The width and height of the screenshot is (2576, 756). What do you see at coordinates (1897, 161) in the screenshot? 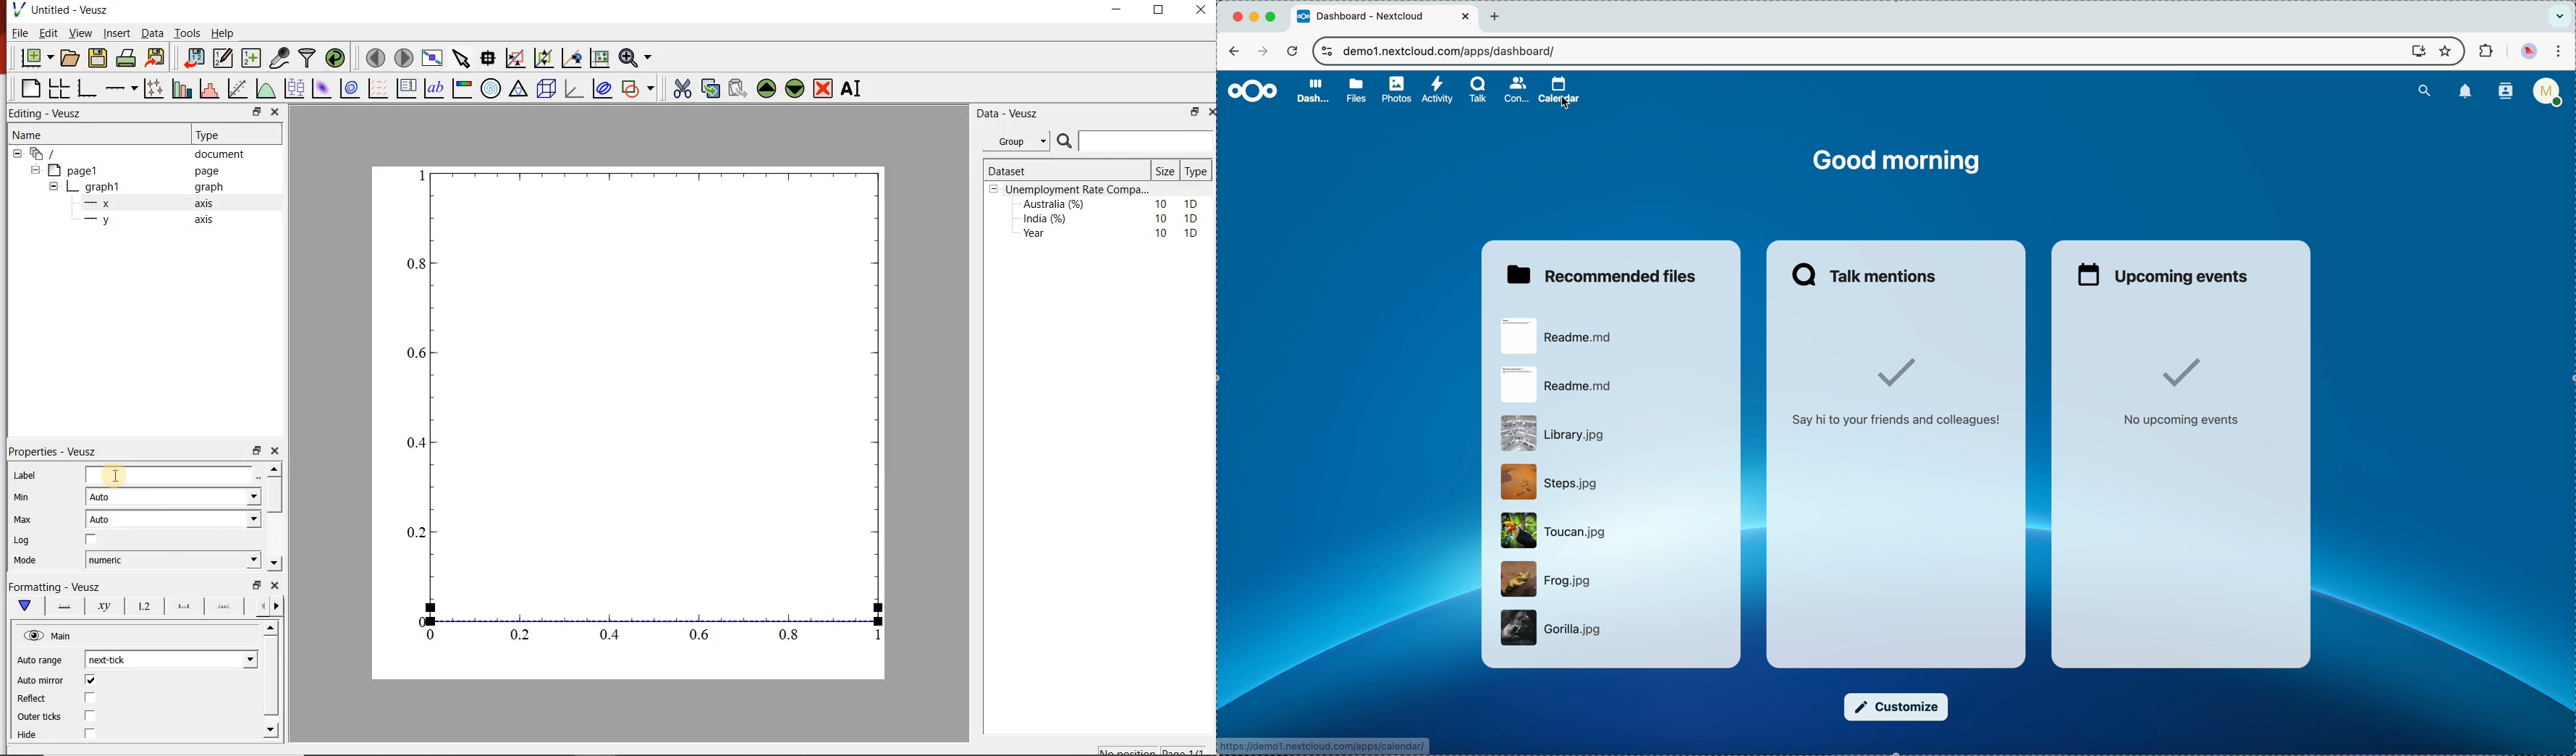
I see `good morning` at bounding box center [1897, 161].